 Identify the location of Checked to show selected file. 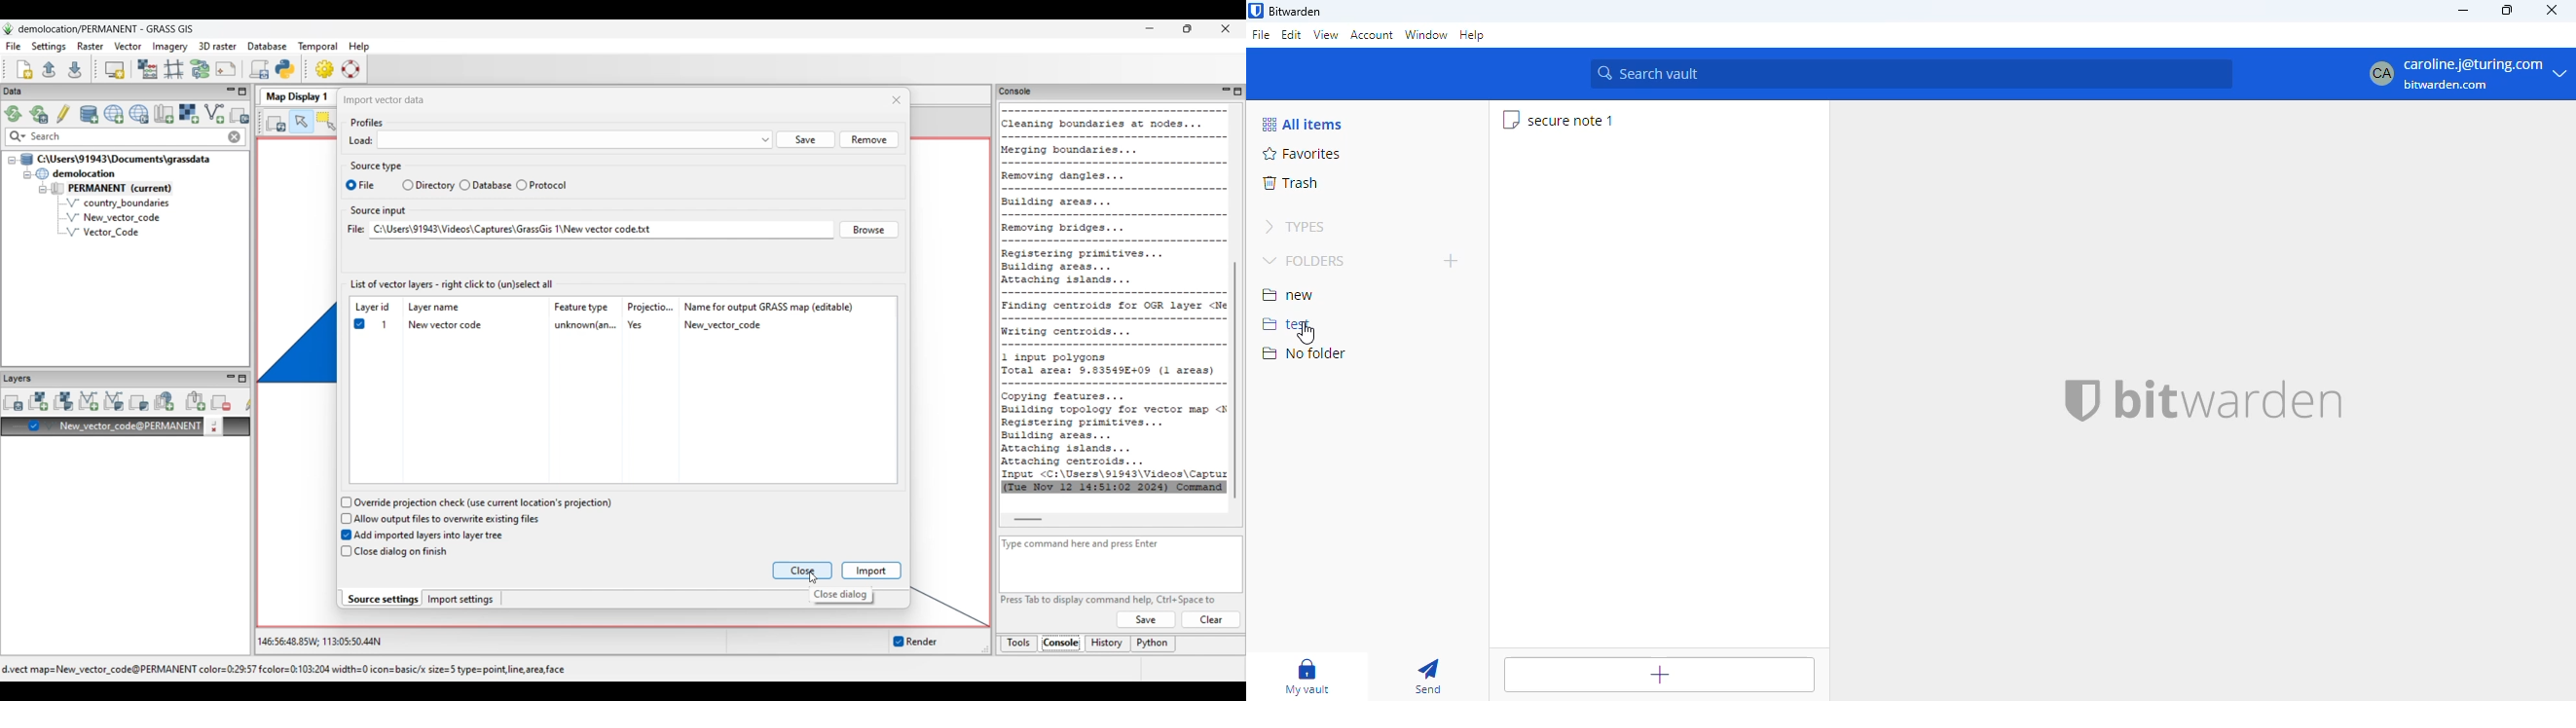
(359, 324).